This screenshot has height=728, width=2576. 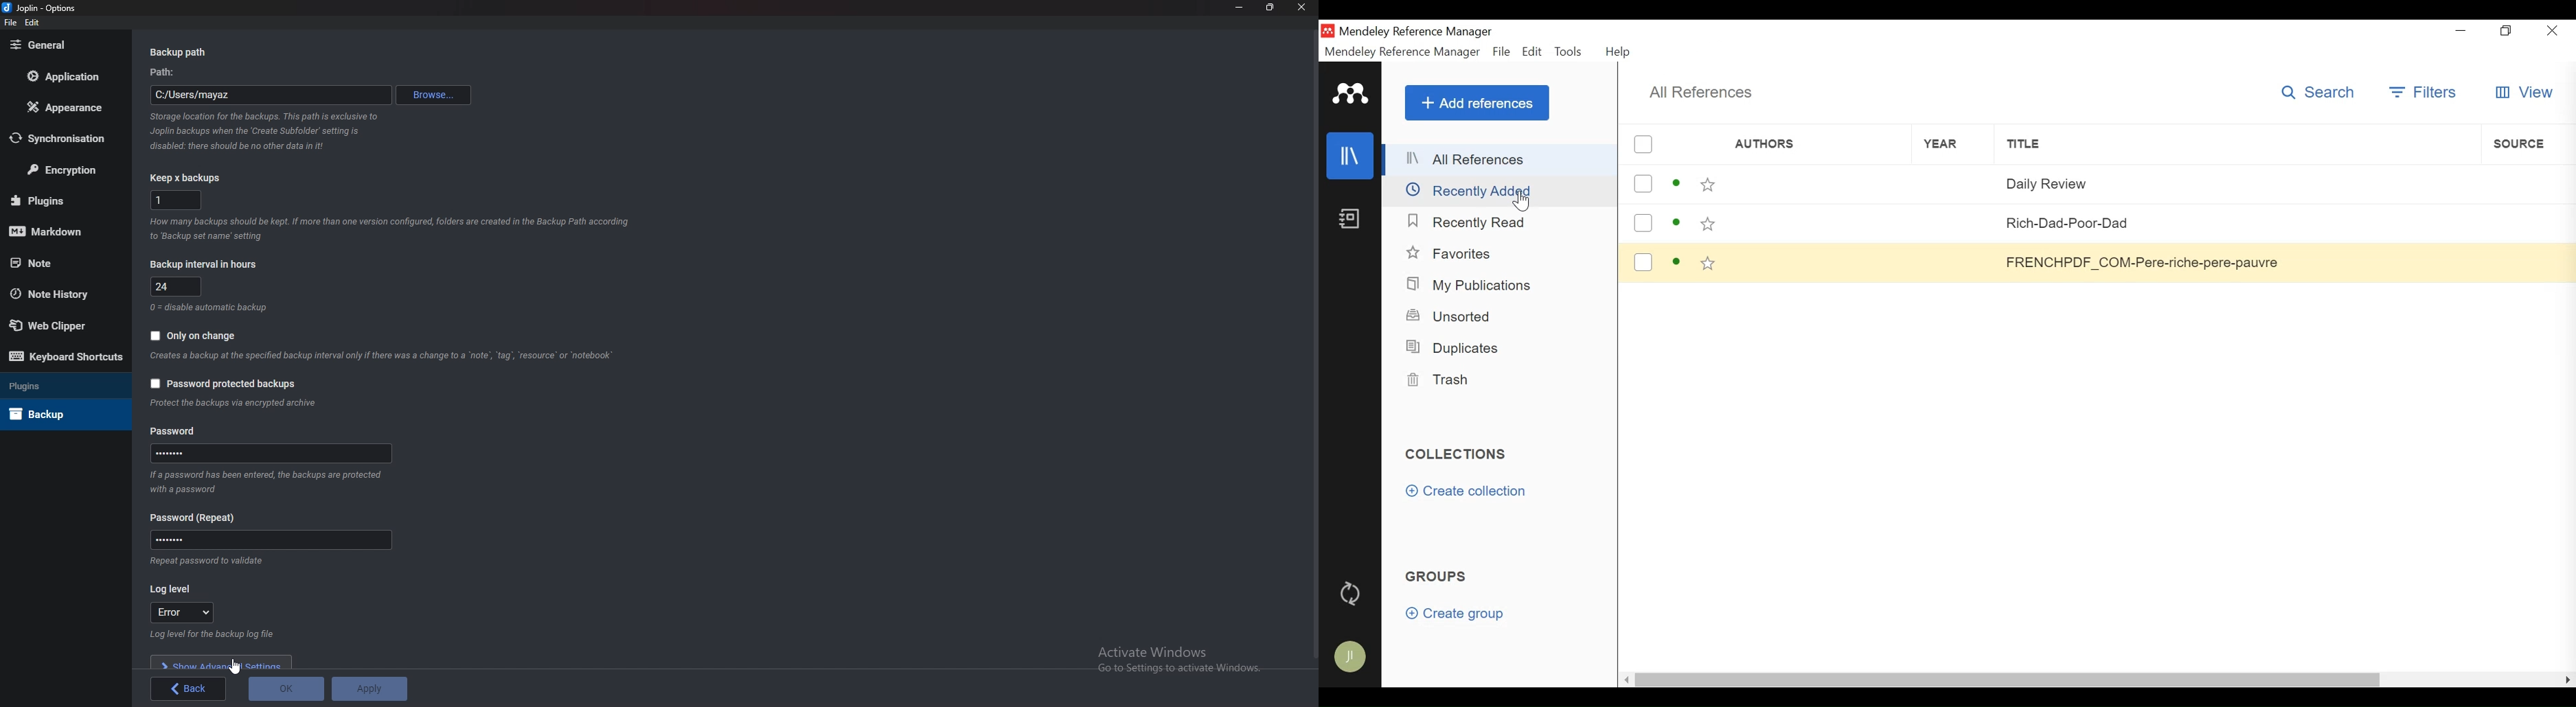 What do you see at coordinates (1353, 596) in the screenshot?
I see `Sync` at bounding box center [1353, 596].